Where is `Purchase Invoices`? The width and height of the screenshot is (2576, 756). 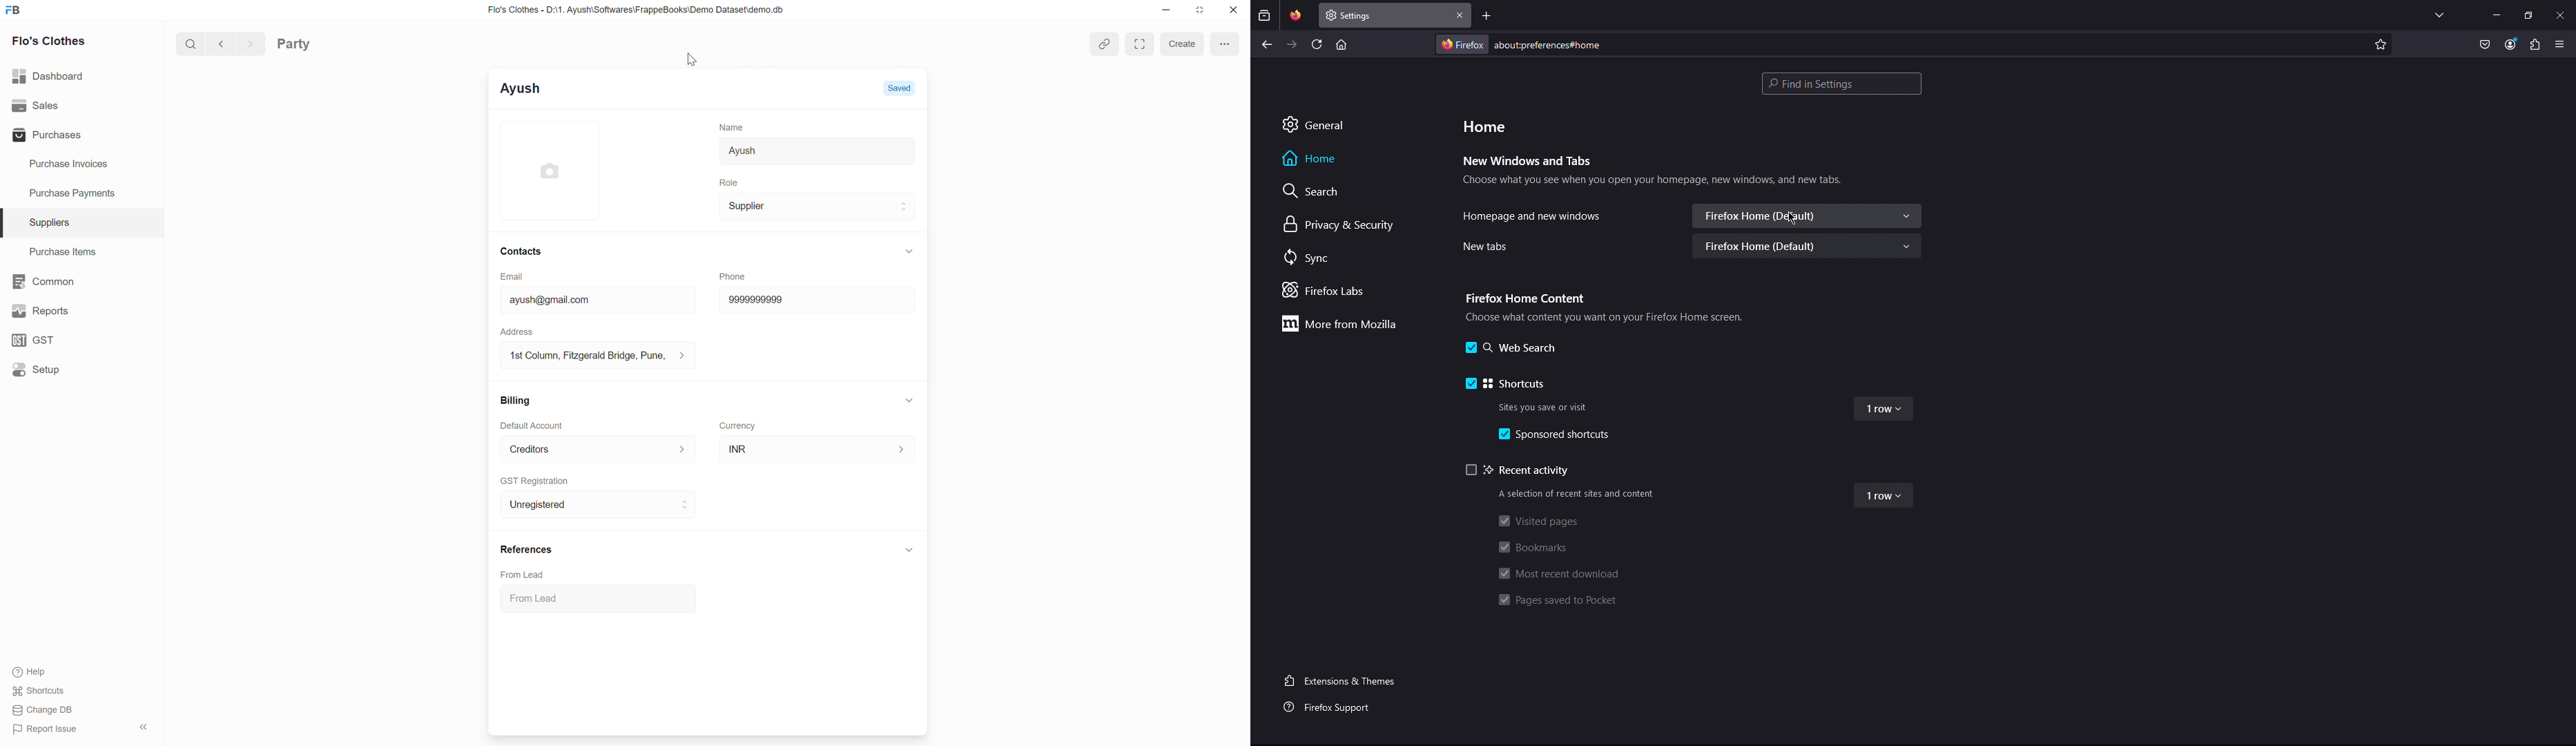 Purchase Invoices is located at coordinates (81, 164).